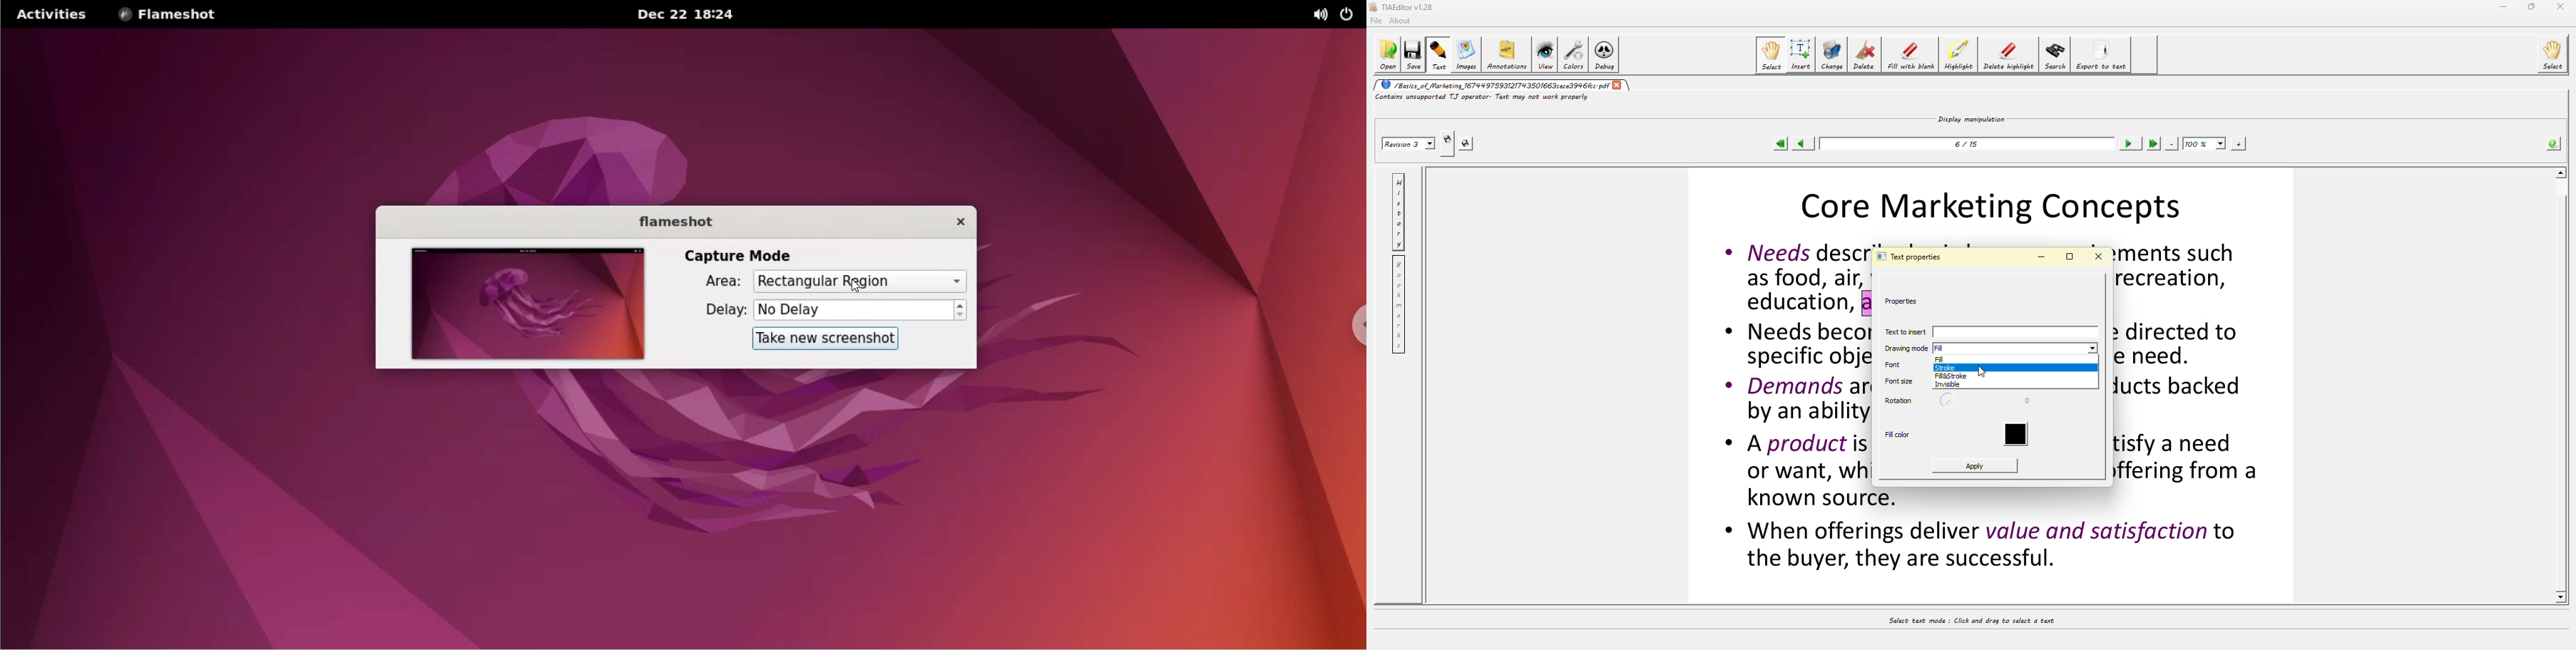 The width and height of the screenshot is (2576, 672). I want to click on power options, so click(1350, 15).